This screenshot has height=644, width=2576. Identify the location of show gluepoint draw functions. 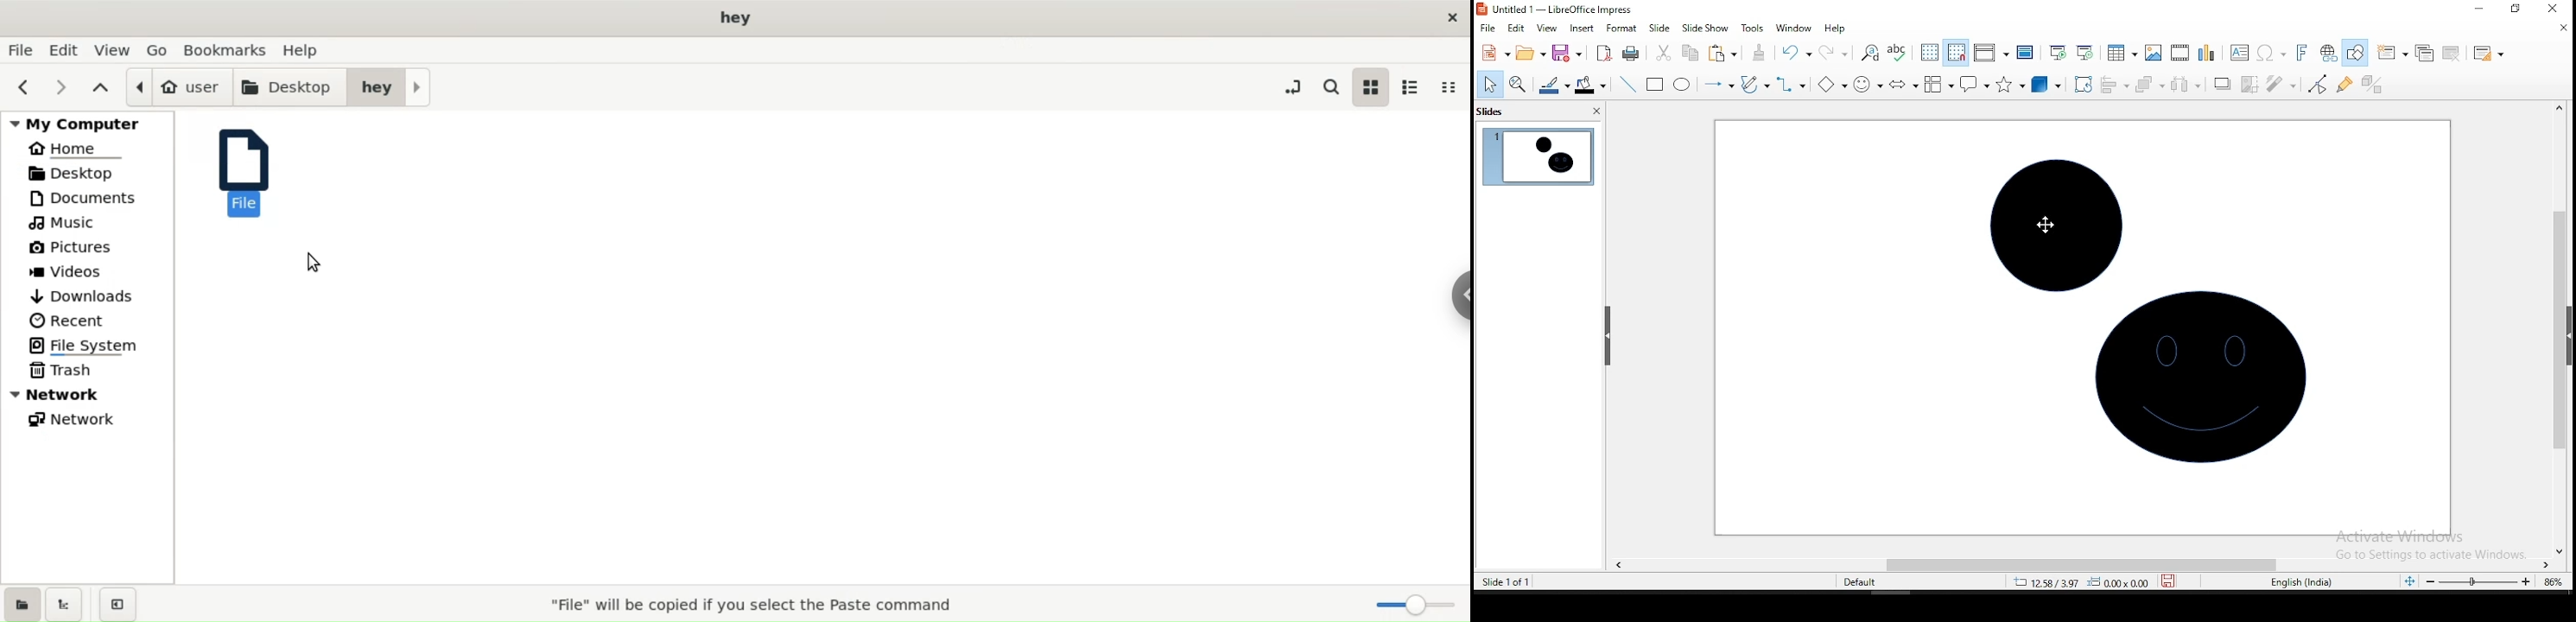
(2346, 84).